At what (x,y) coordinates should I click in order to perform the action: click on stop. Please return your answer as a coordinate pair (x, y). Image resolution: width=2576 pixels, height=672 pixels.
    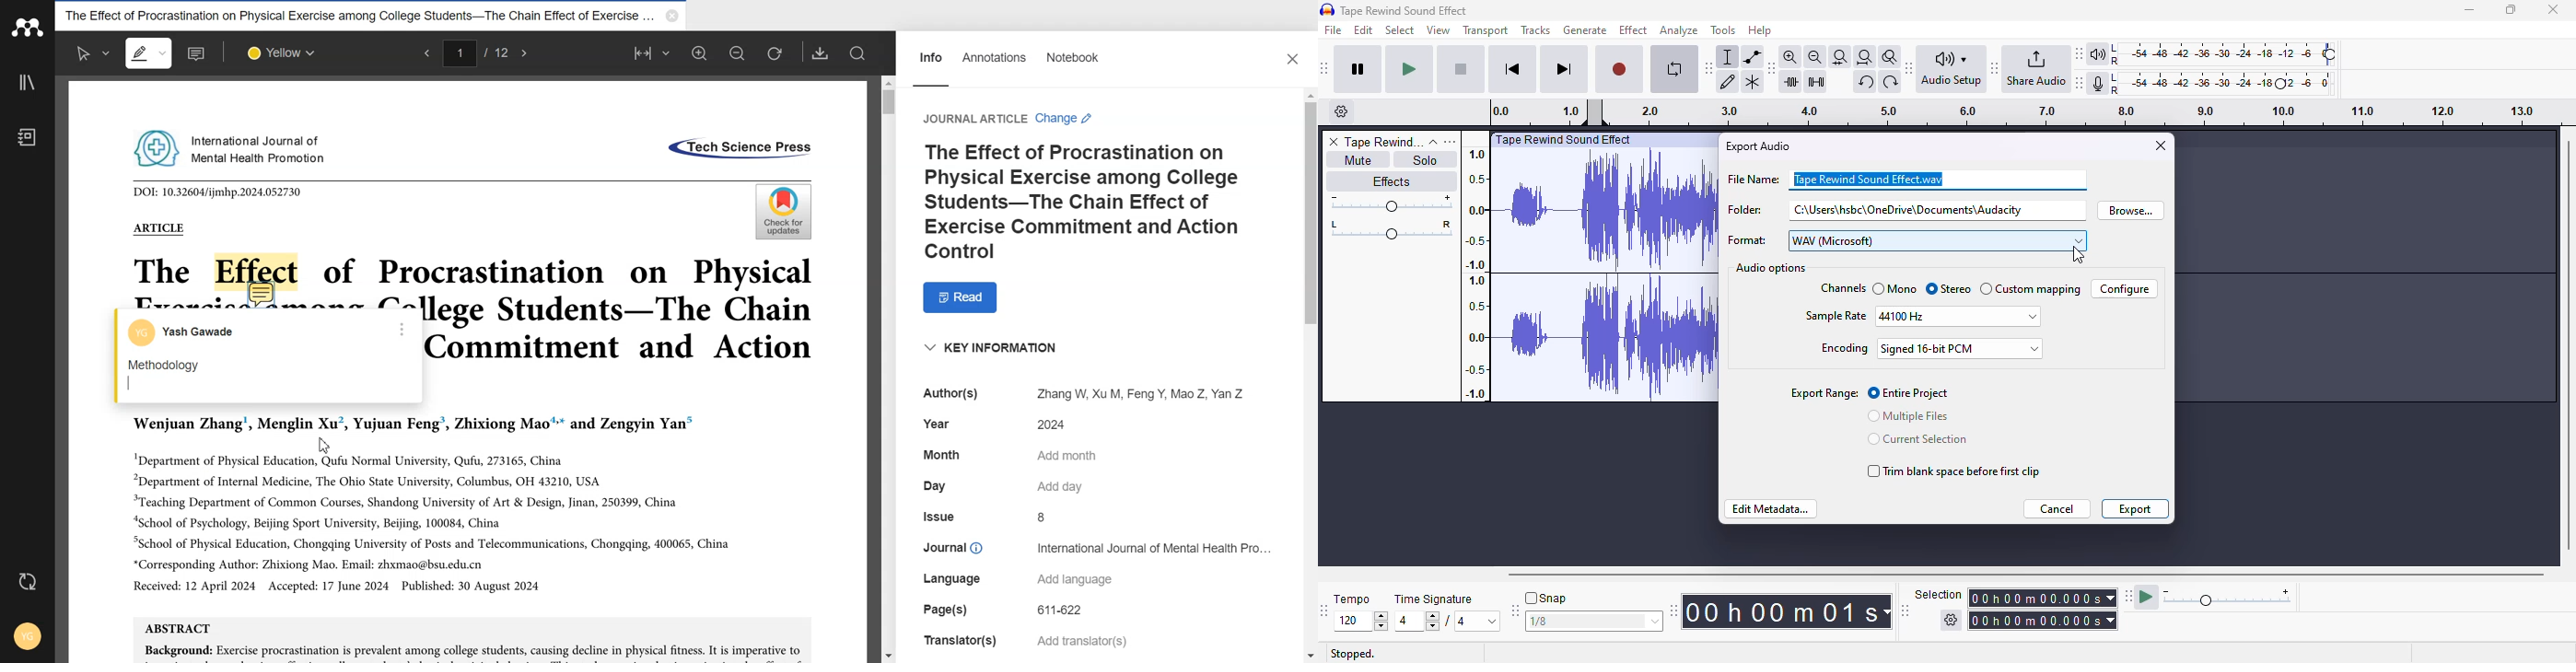
    Looking at the image, I should click on (1462, 70).